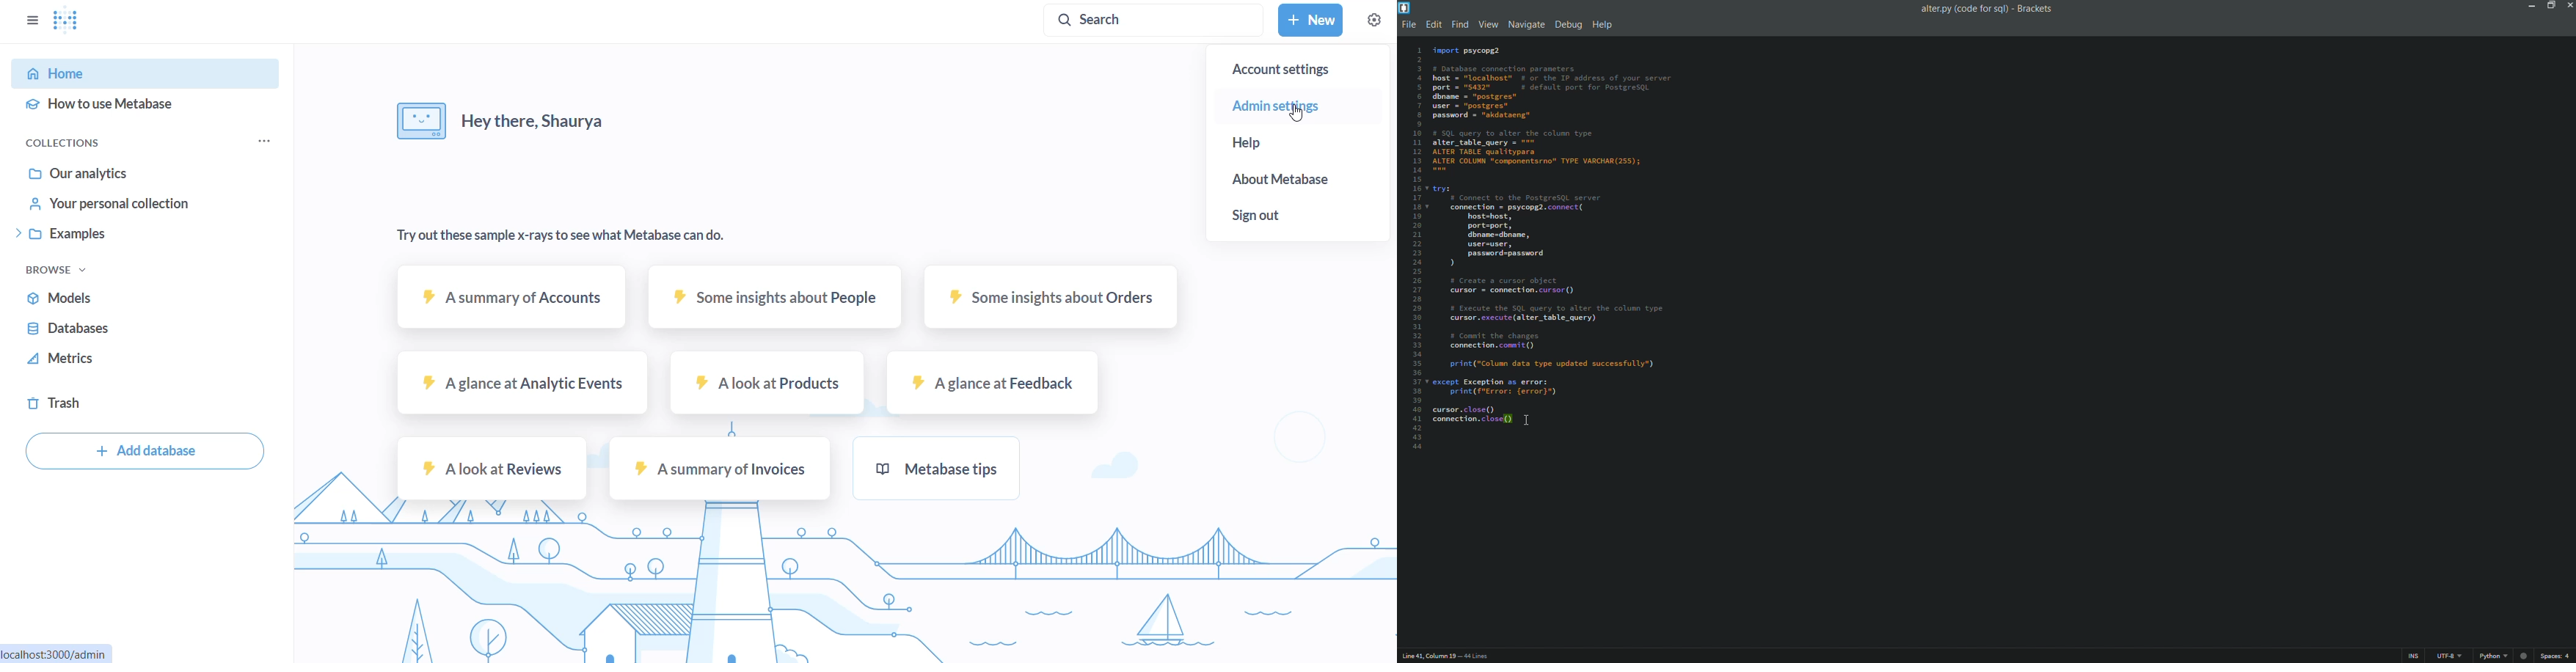 The image size is (2576, 672). I want to click on file menu, so click(1407, 25).